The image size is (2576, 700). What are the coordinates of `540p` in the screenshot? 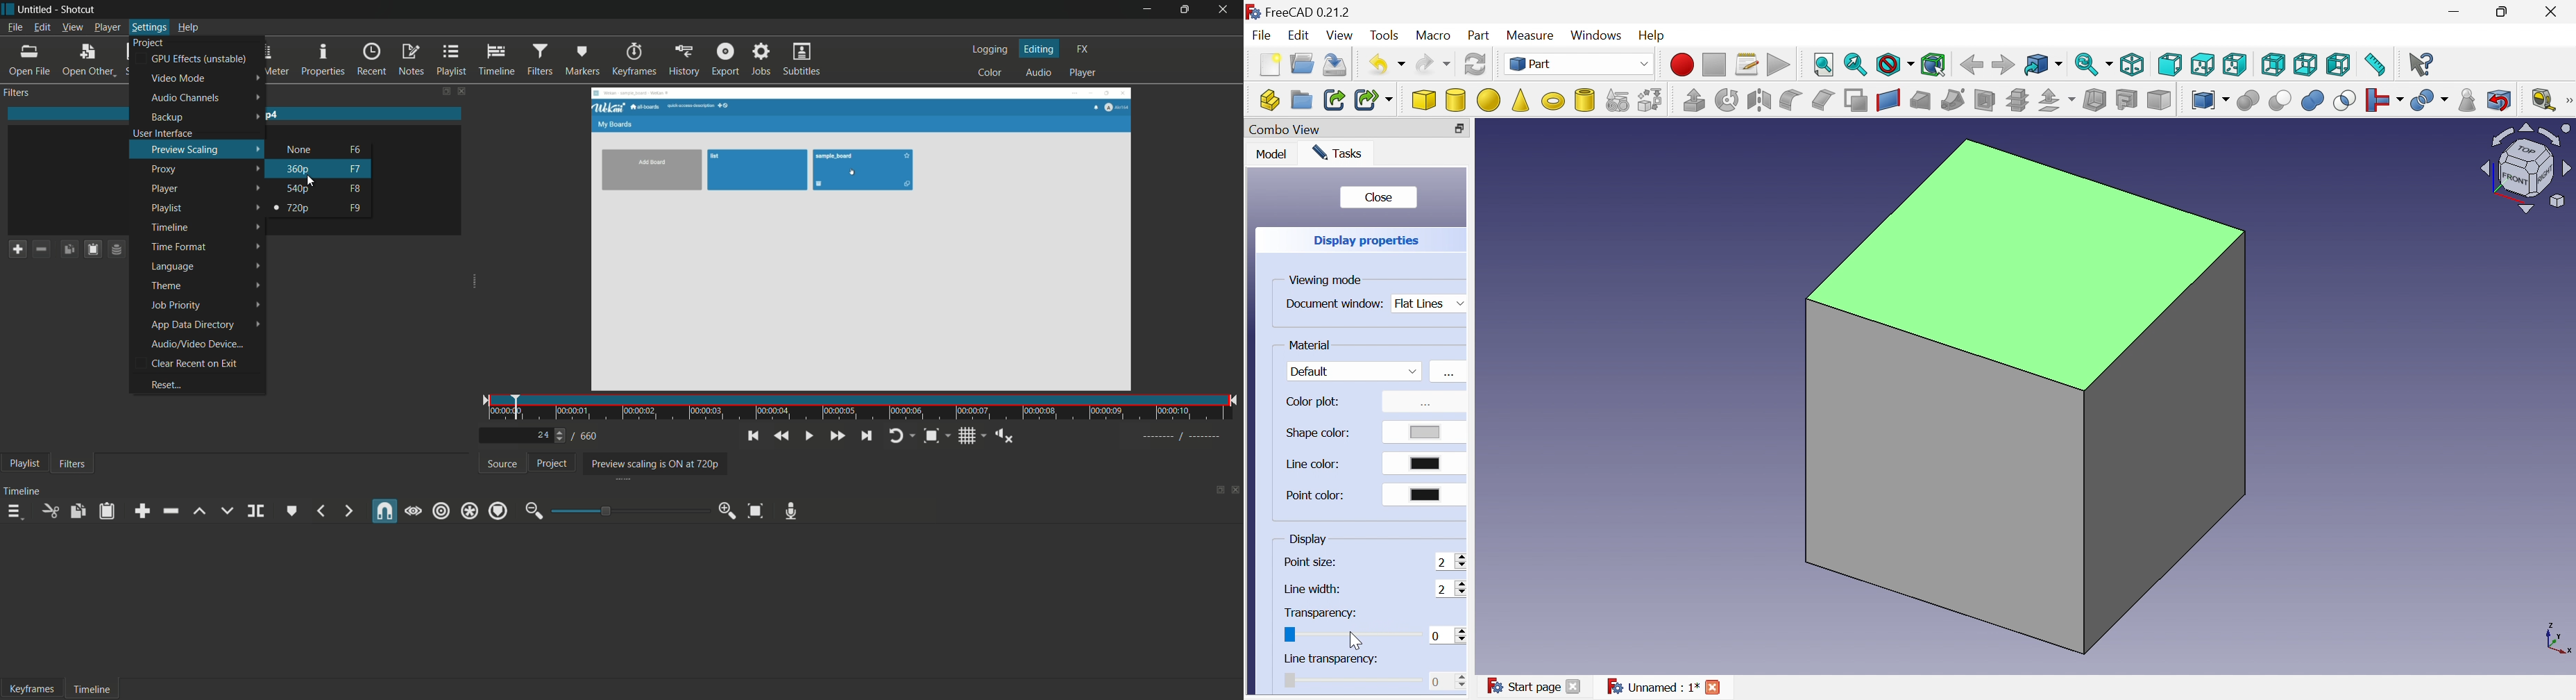 It's located at (299, 188).